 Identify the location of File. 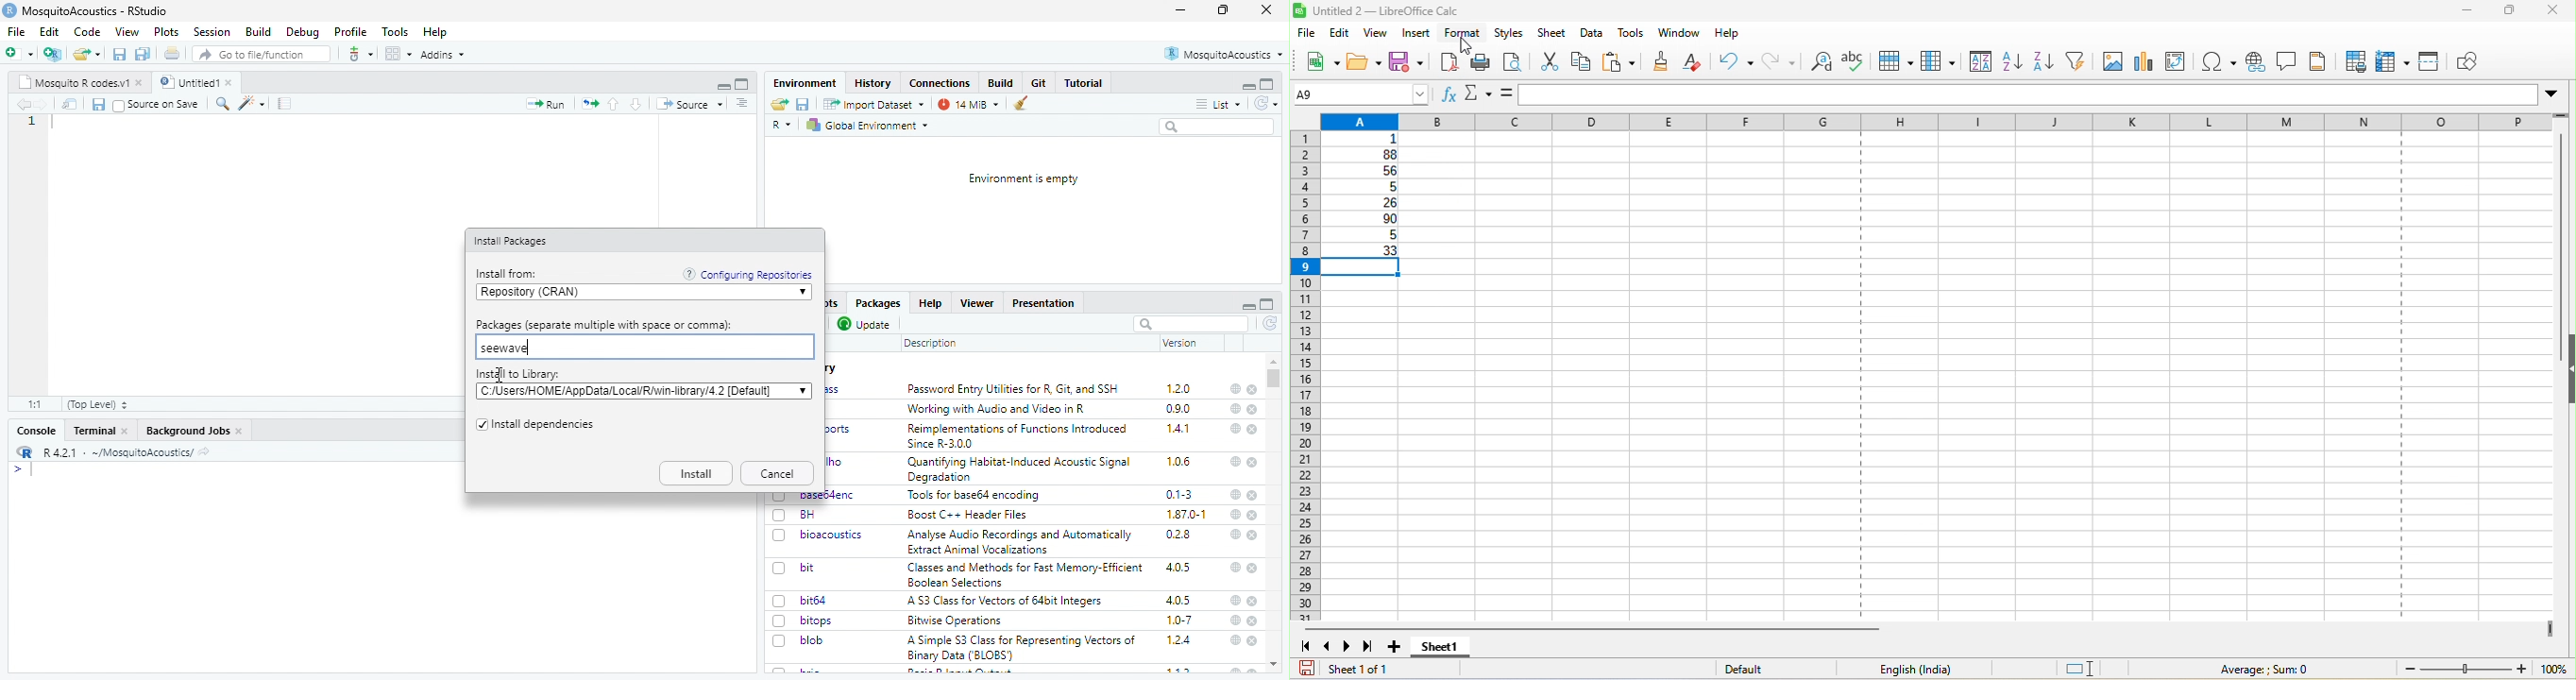
(18, 32).